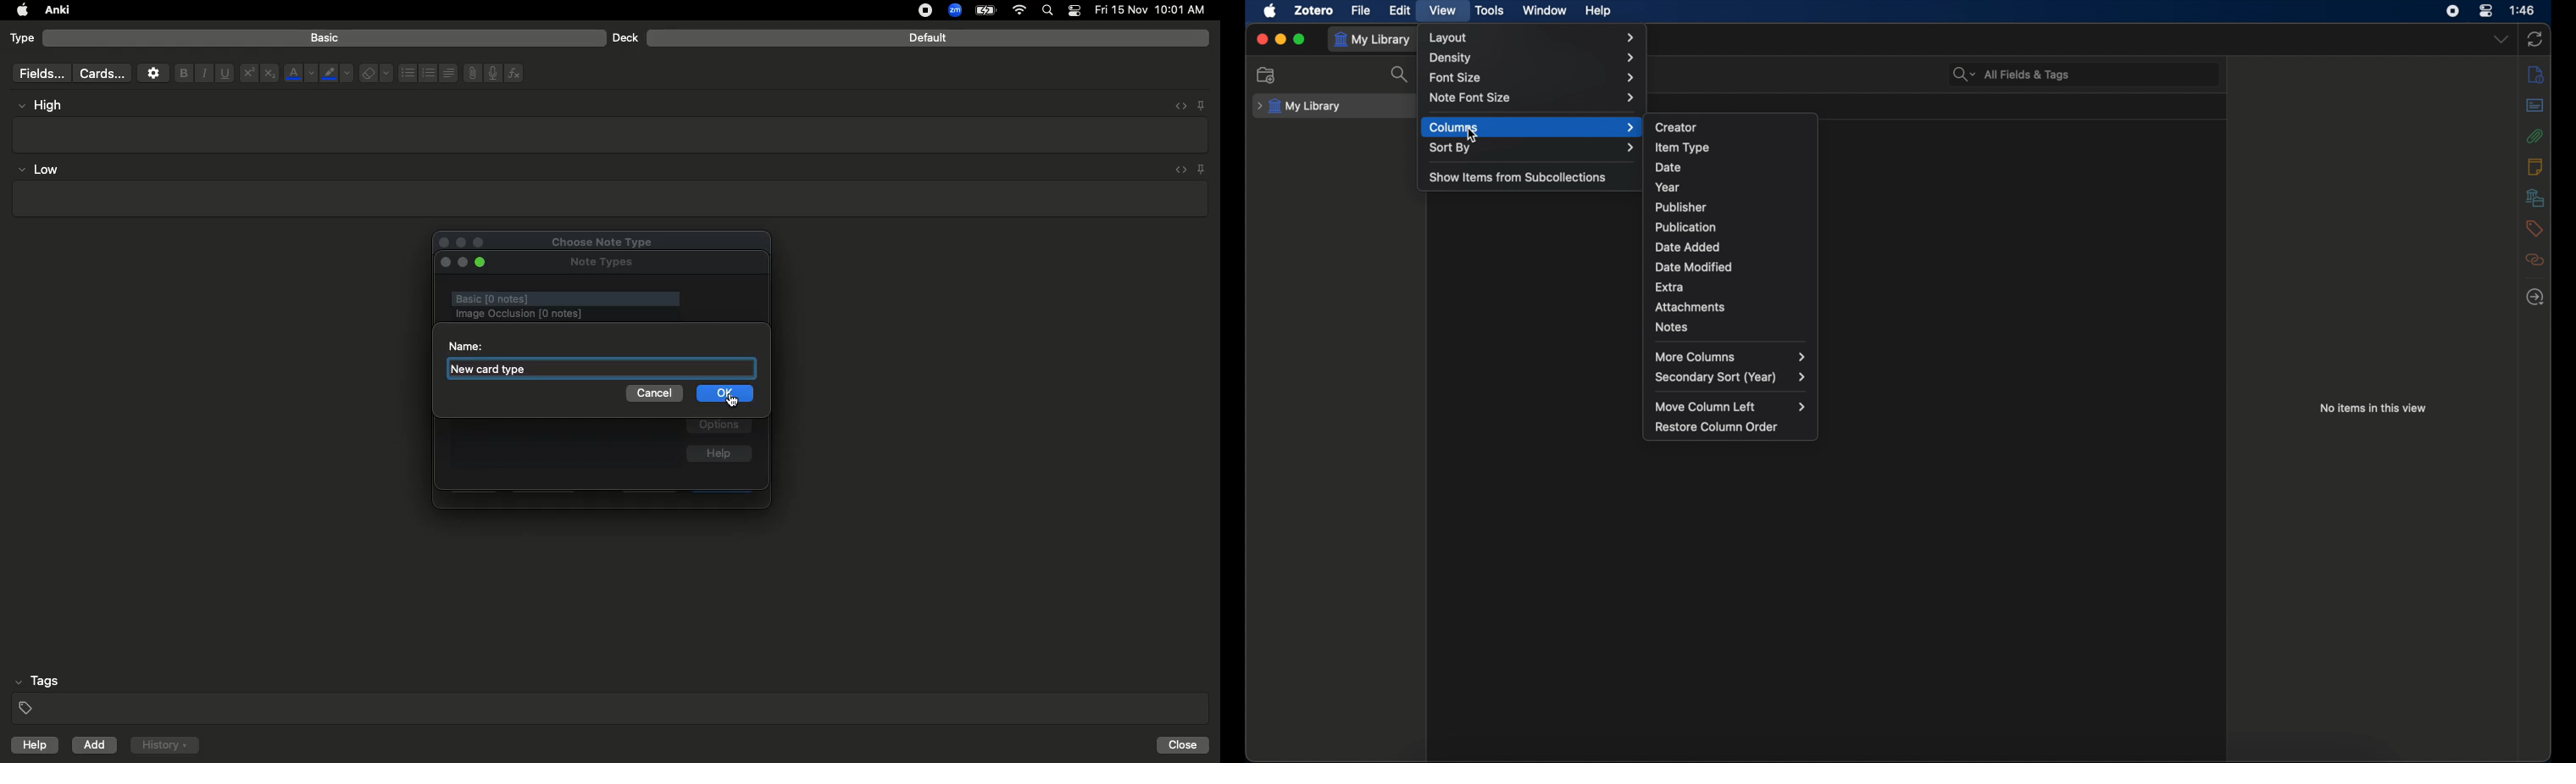 This screenshot has width=2576, height=784. Describe the element at coordinates (299, 73) in the screenshot. I see `Font color` at that location.